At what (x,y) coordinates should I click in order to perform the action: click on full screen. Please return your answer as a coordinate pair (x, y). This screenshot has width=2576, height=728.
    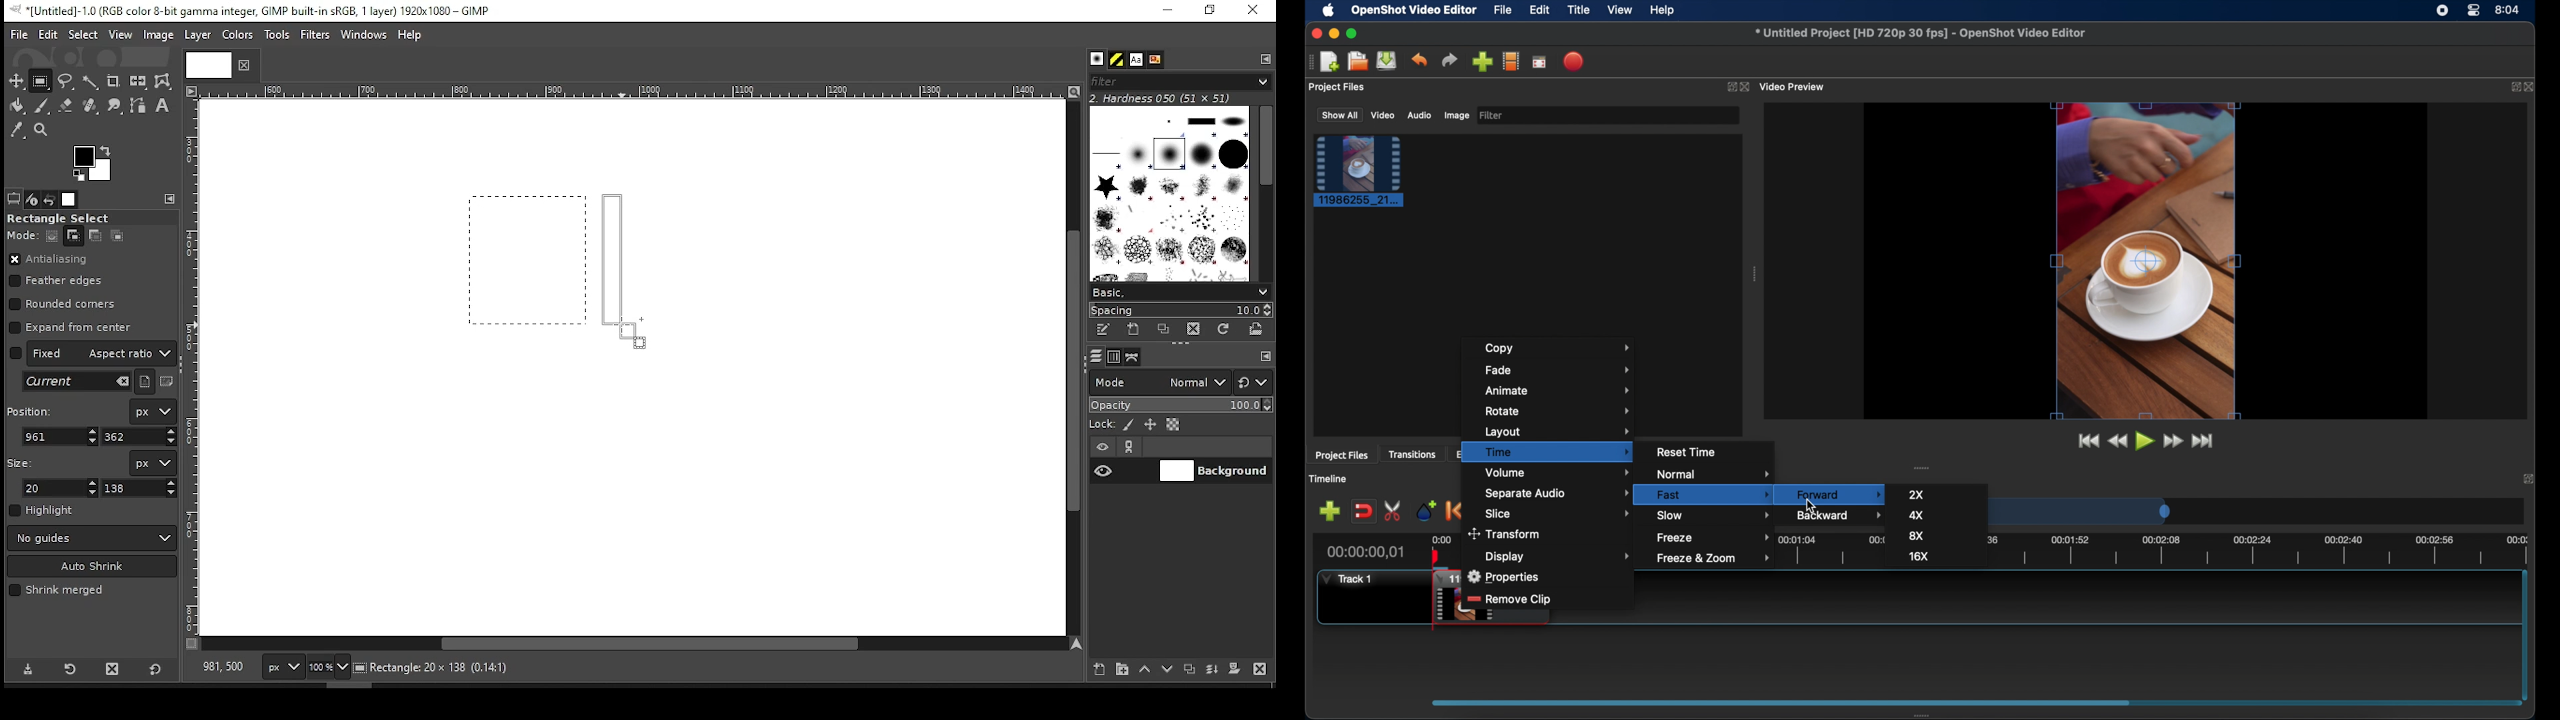
    Looking at the image, I should click on (1539, 61).